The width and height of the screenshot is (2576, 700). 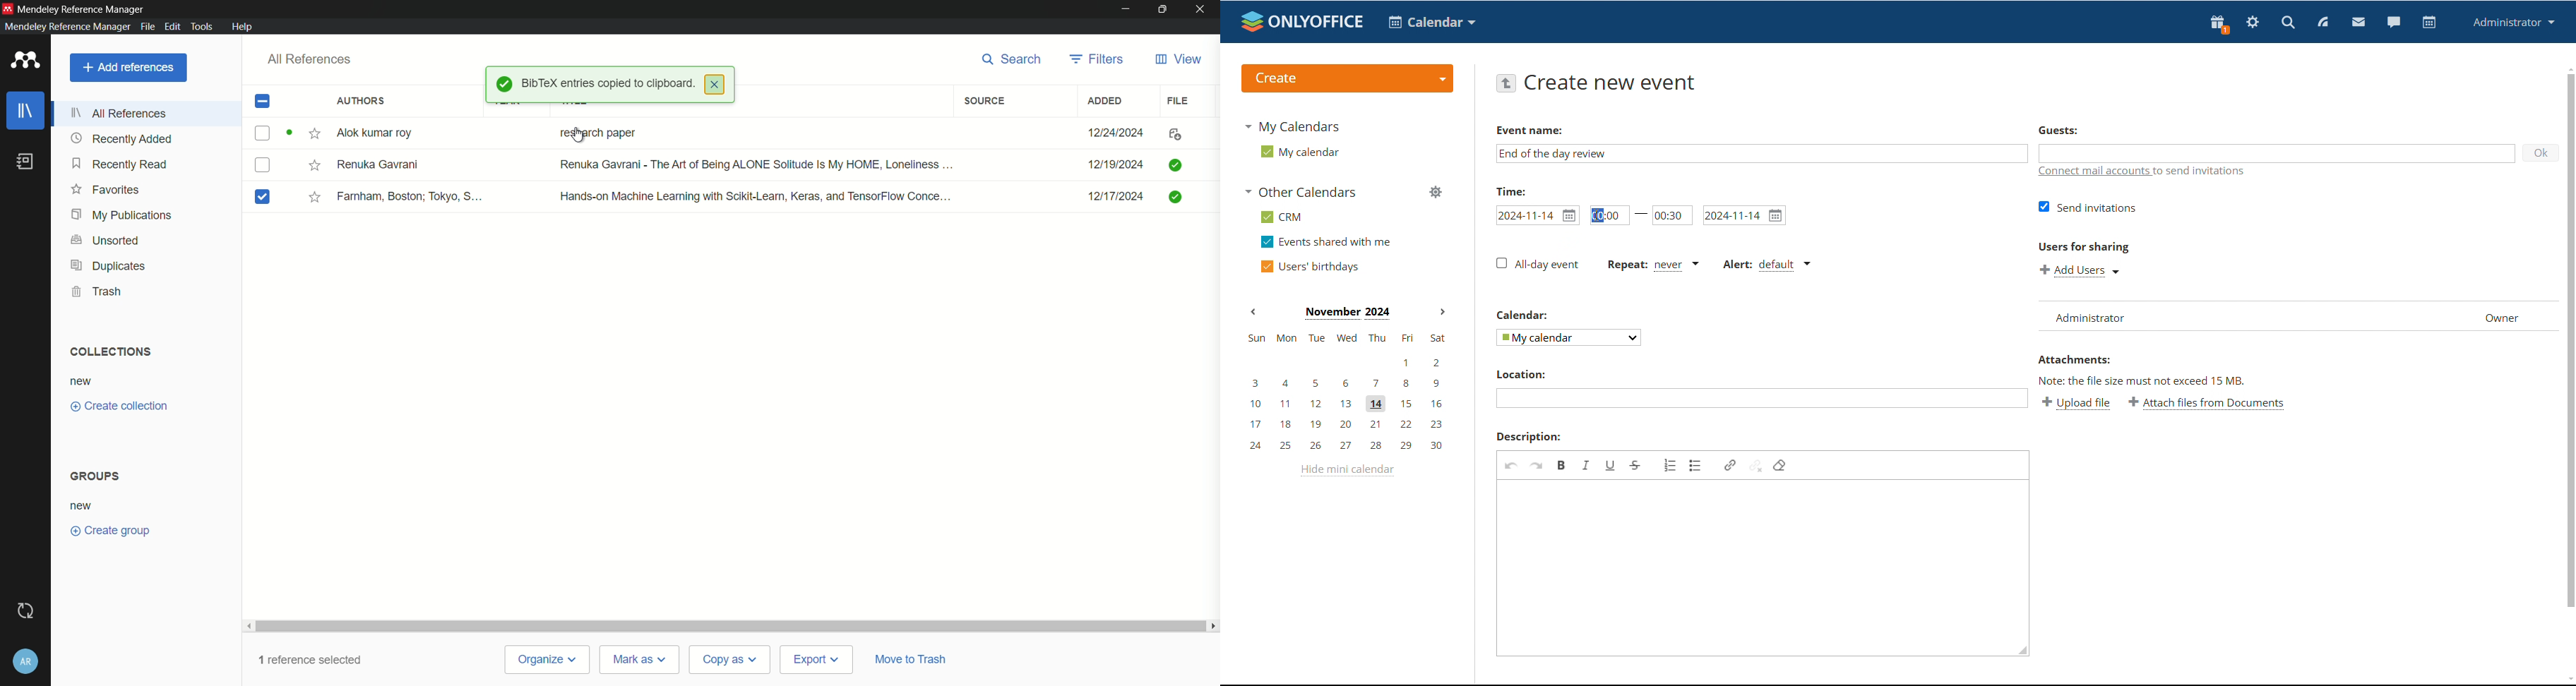 What do you see at coordinates (1347, 313) in the screenshot?
I see `Month on display` at bounding box center [1347, 313].